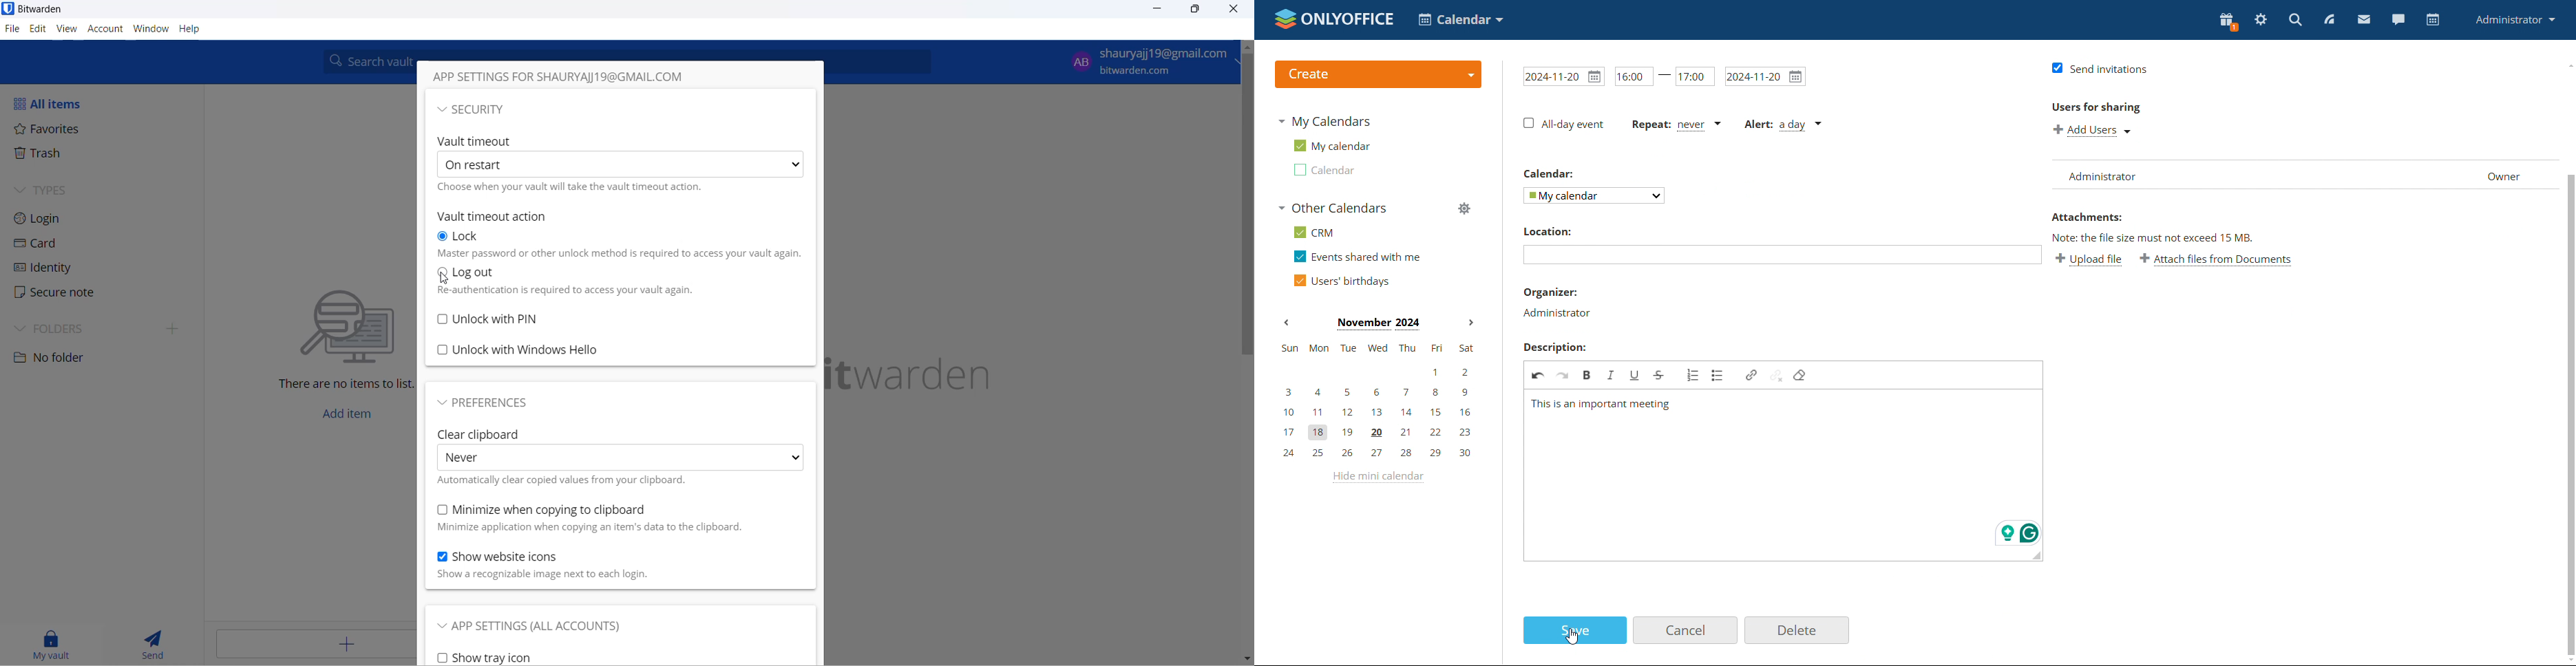  What do you see at coordinates (1313, 233) in the screenshot?
I see `crm` at bounding box center [1313, 233].